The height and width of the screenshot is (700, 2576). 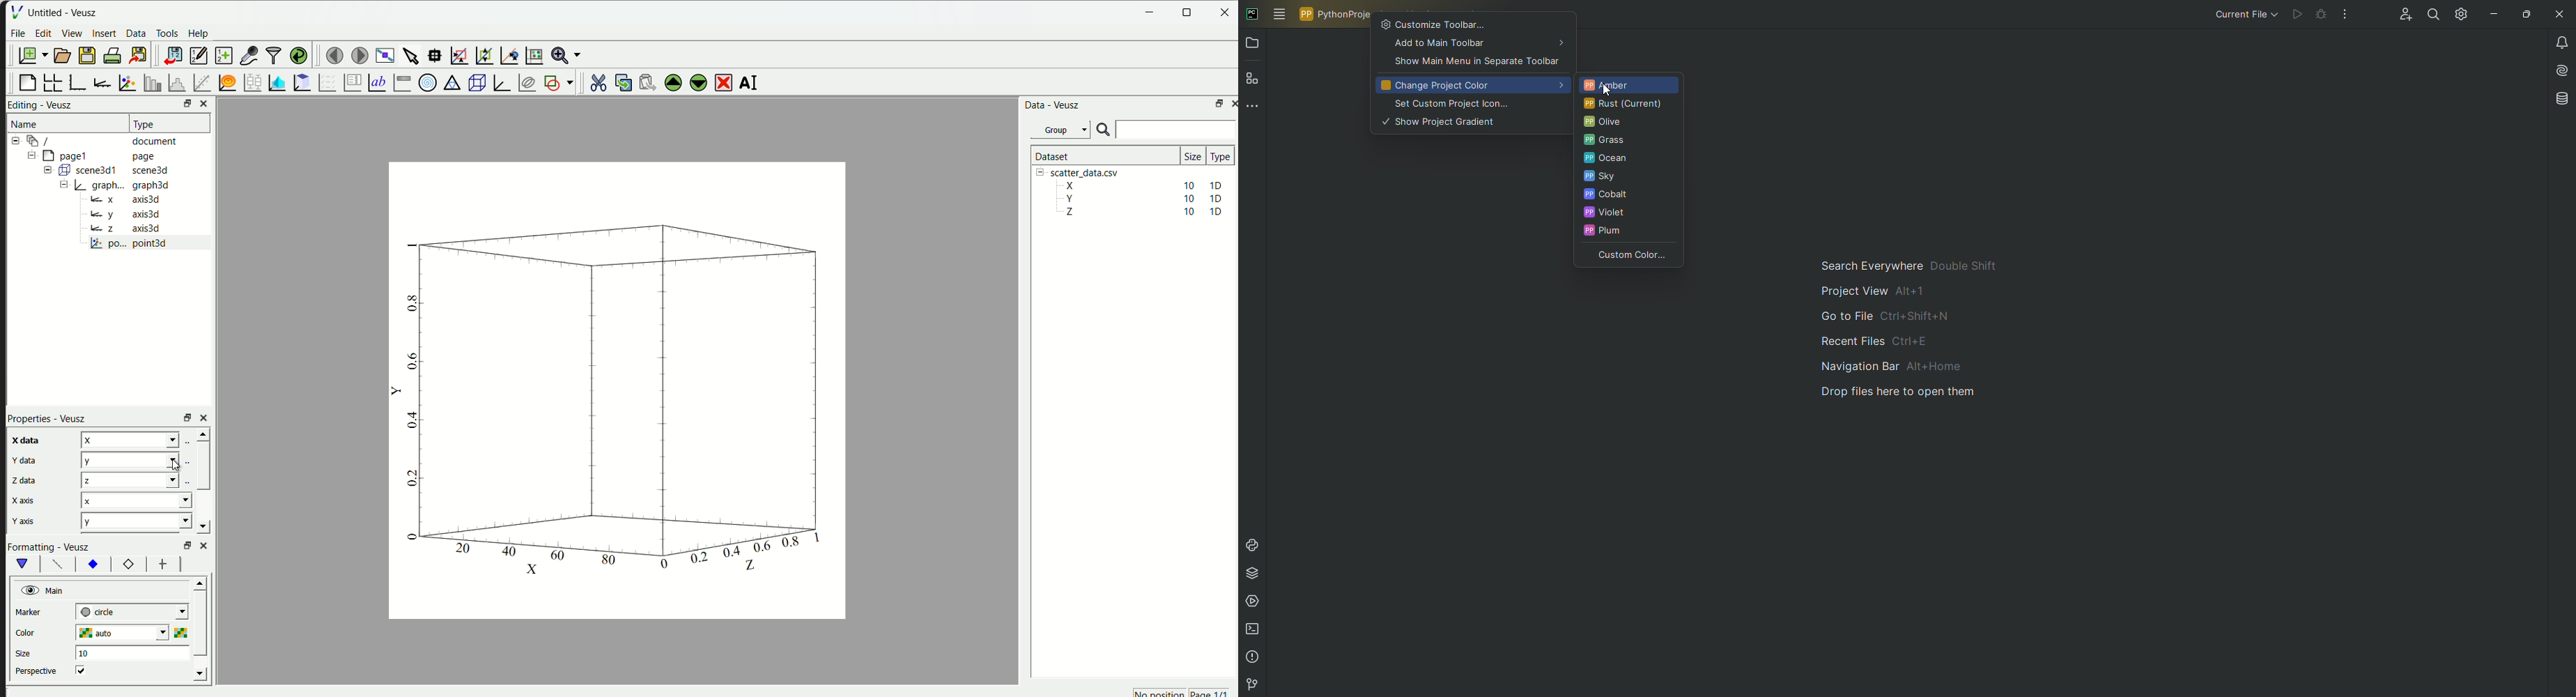 I want to click on 12-9 / document, so click(x=93, y=141).